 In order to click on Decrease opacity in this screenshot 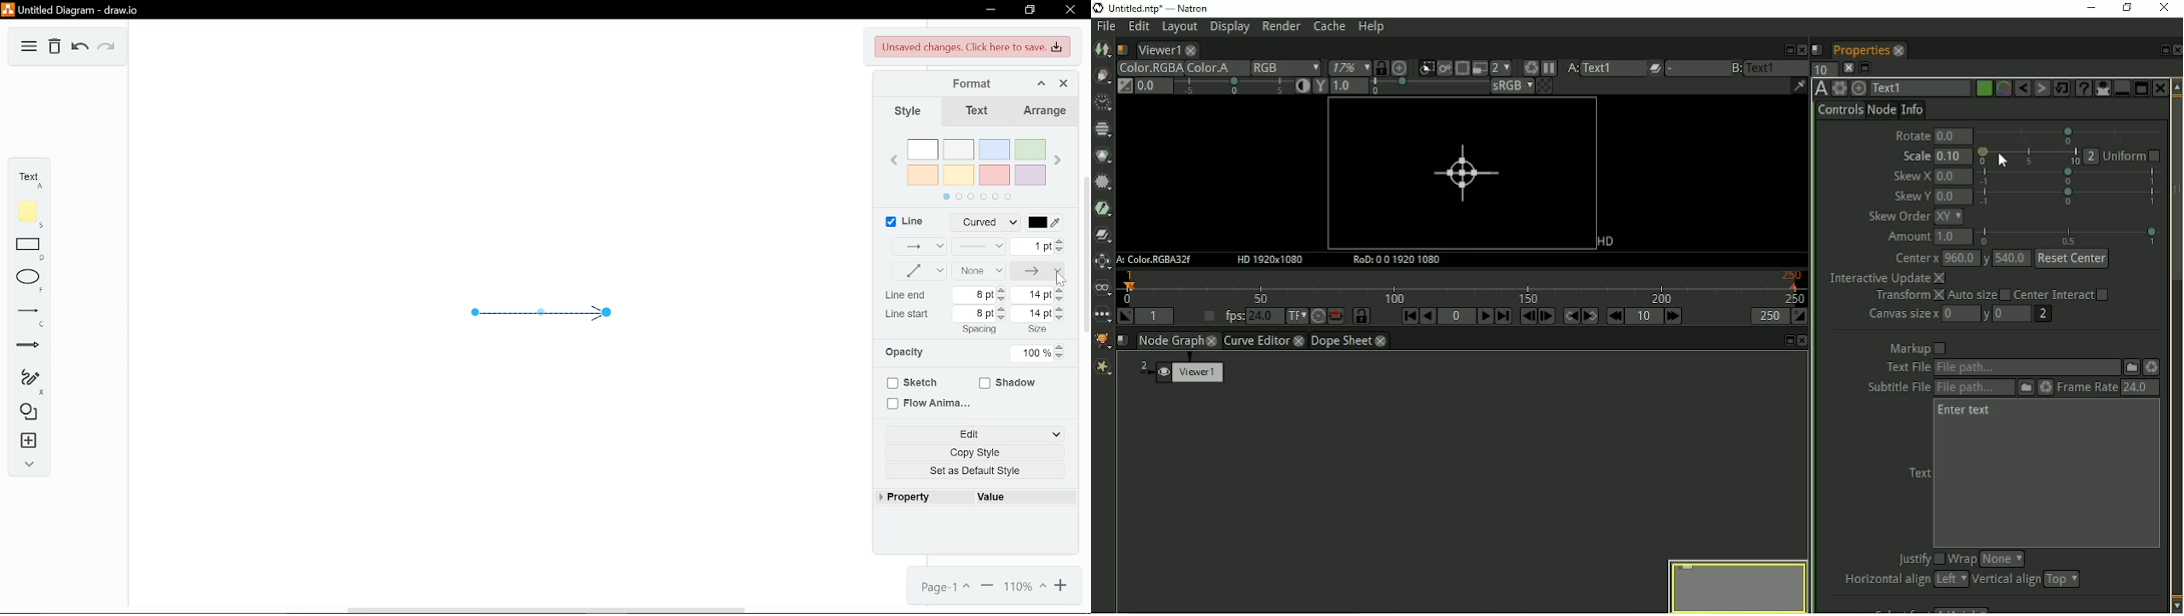, I will do `click(1062, 356)`.